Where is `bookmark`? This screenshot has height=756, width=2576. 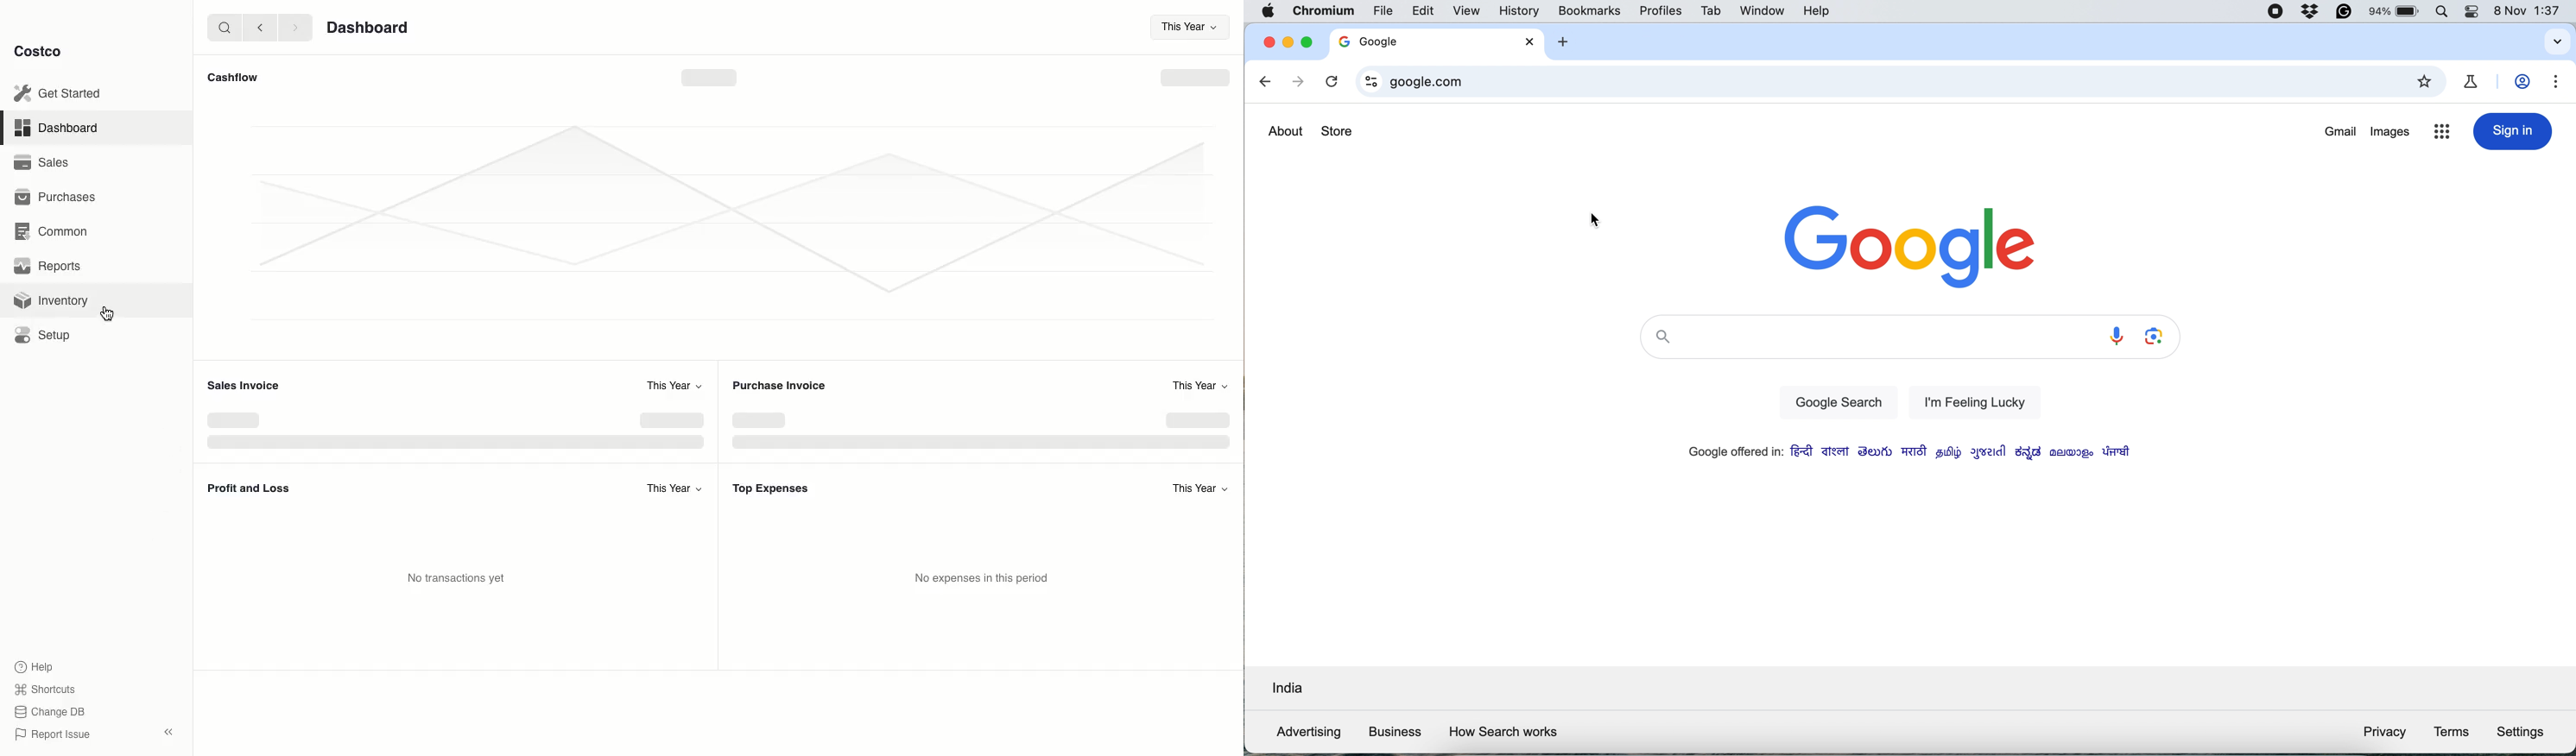 bookmark is located at coordinates (2427, 82).